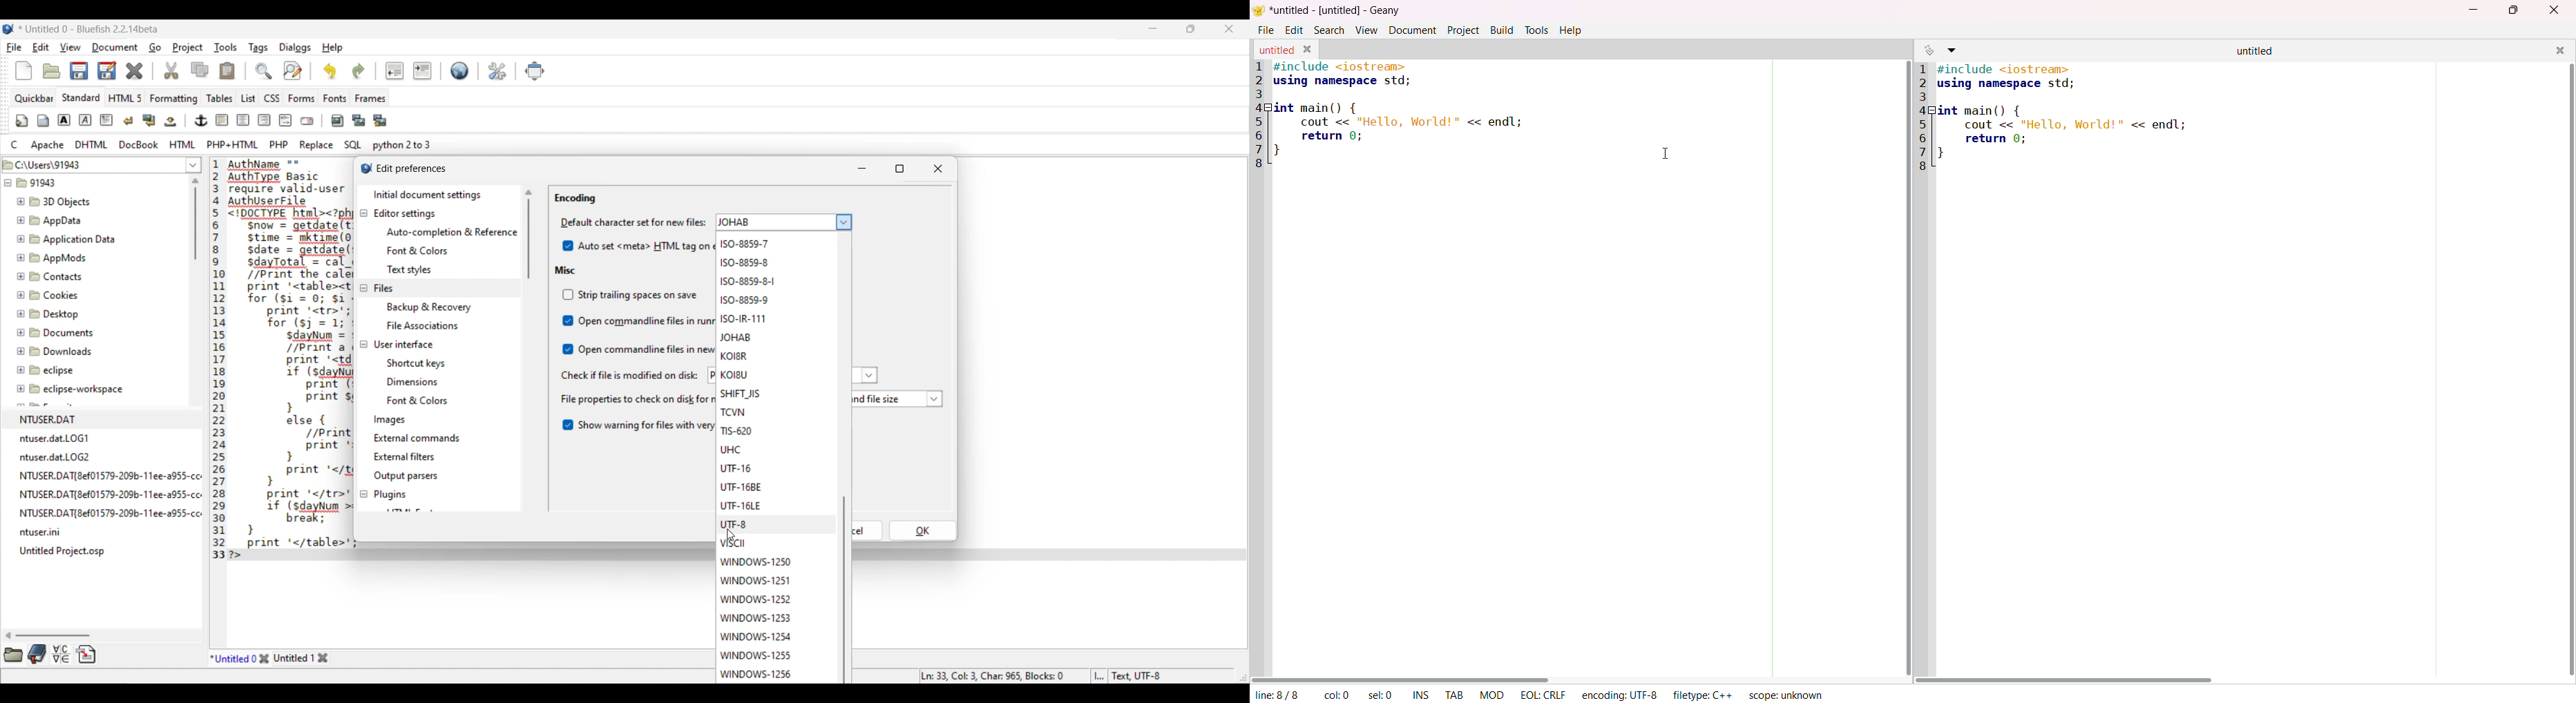 The width and height of the screenshot is (2576, 728). Describe the element at coordinates (258, 48) in the screenshot. I see `Tags menu` at that location.